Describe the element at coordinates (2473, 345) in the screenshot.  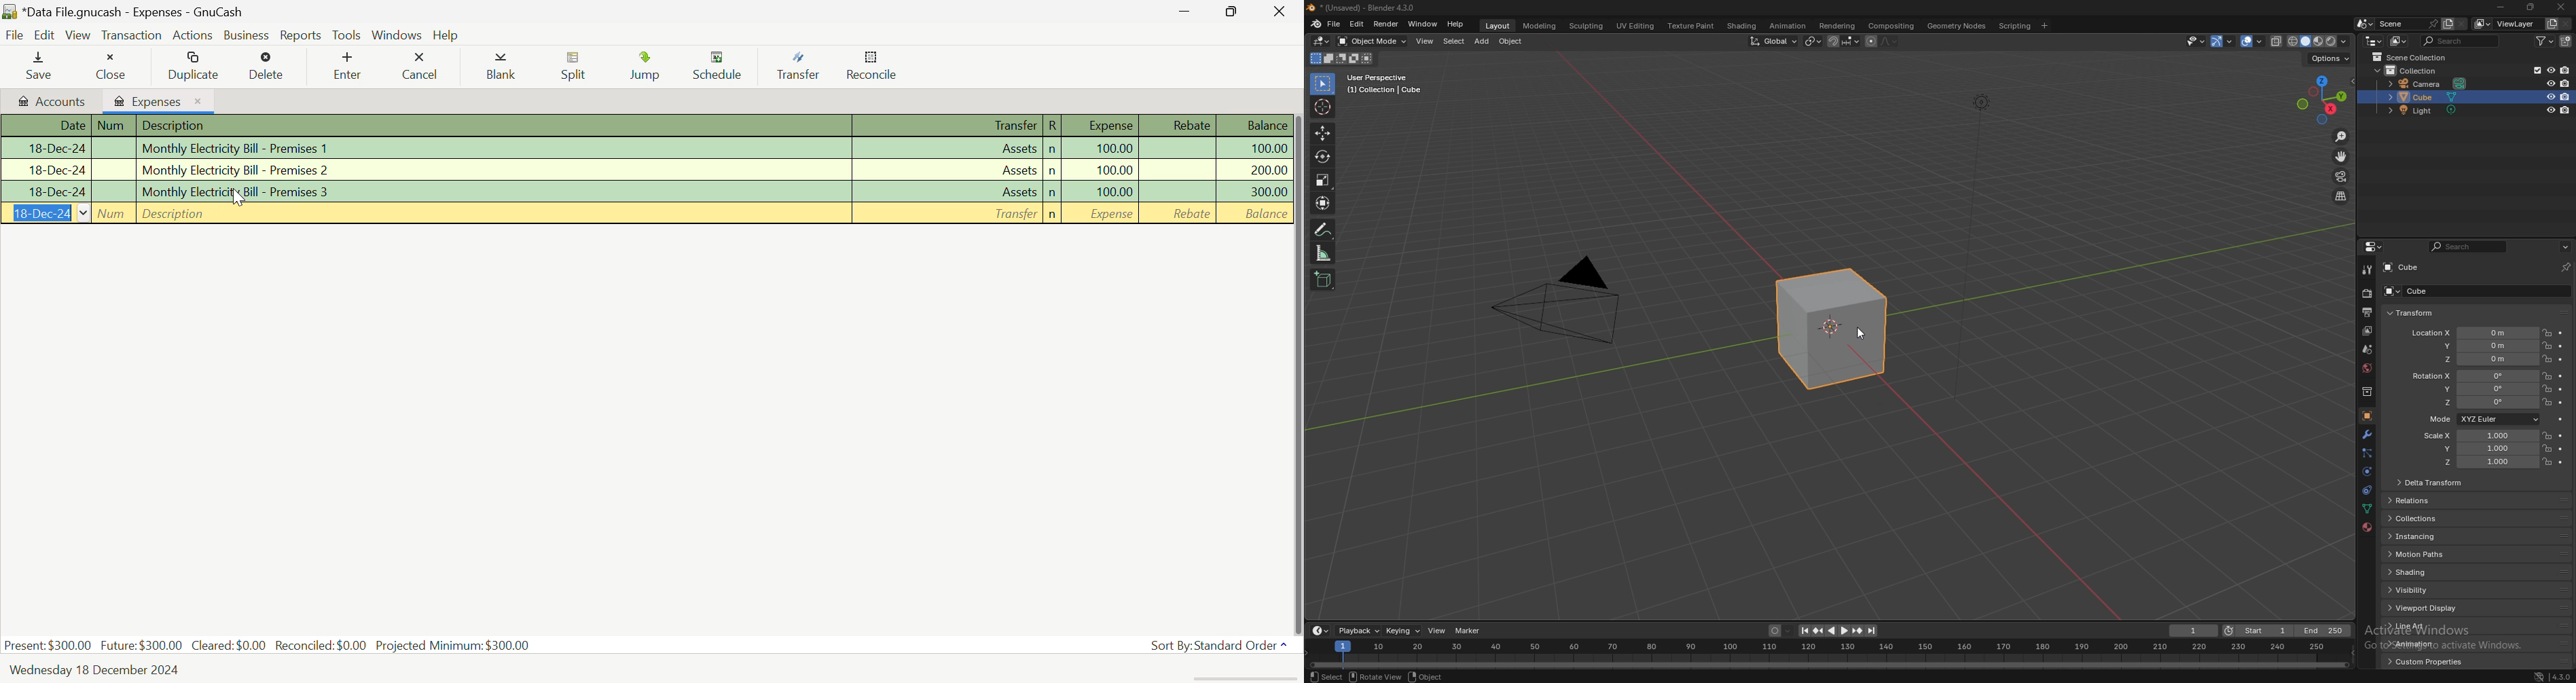
I see `location y` at that location.